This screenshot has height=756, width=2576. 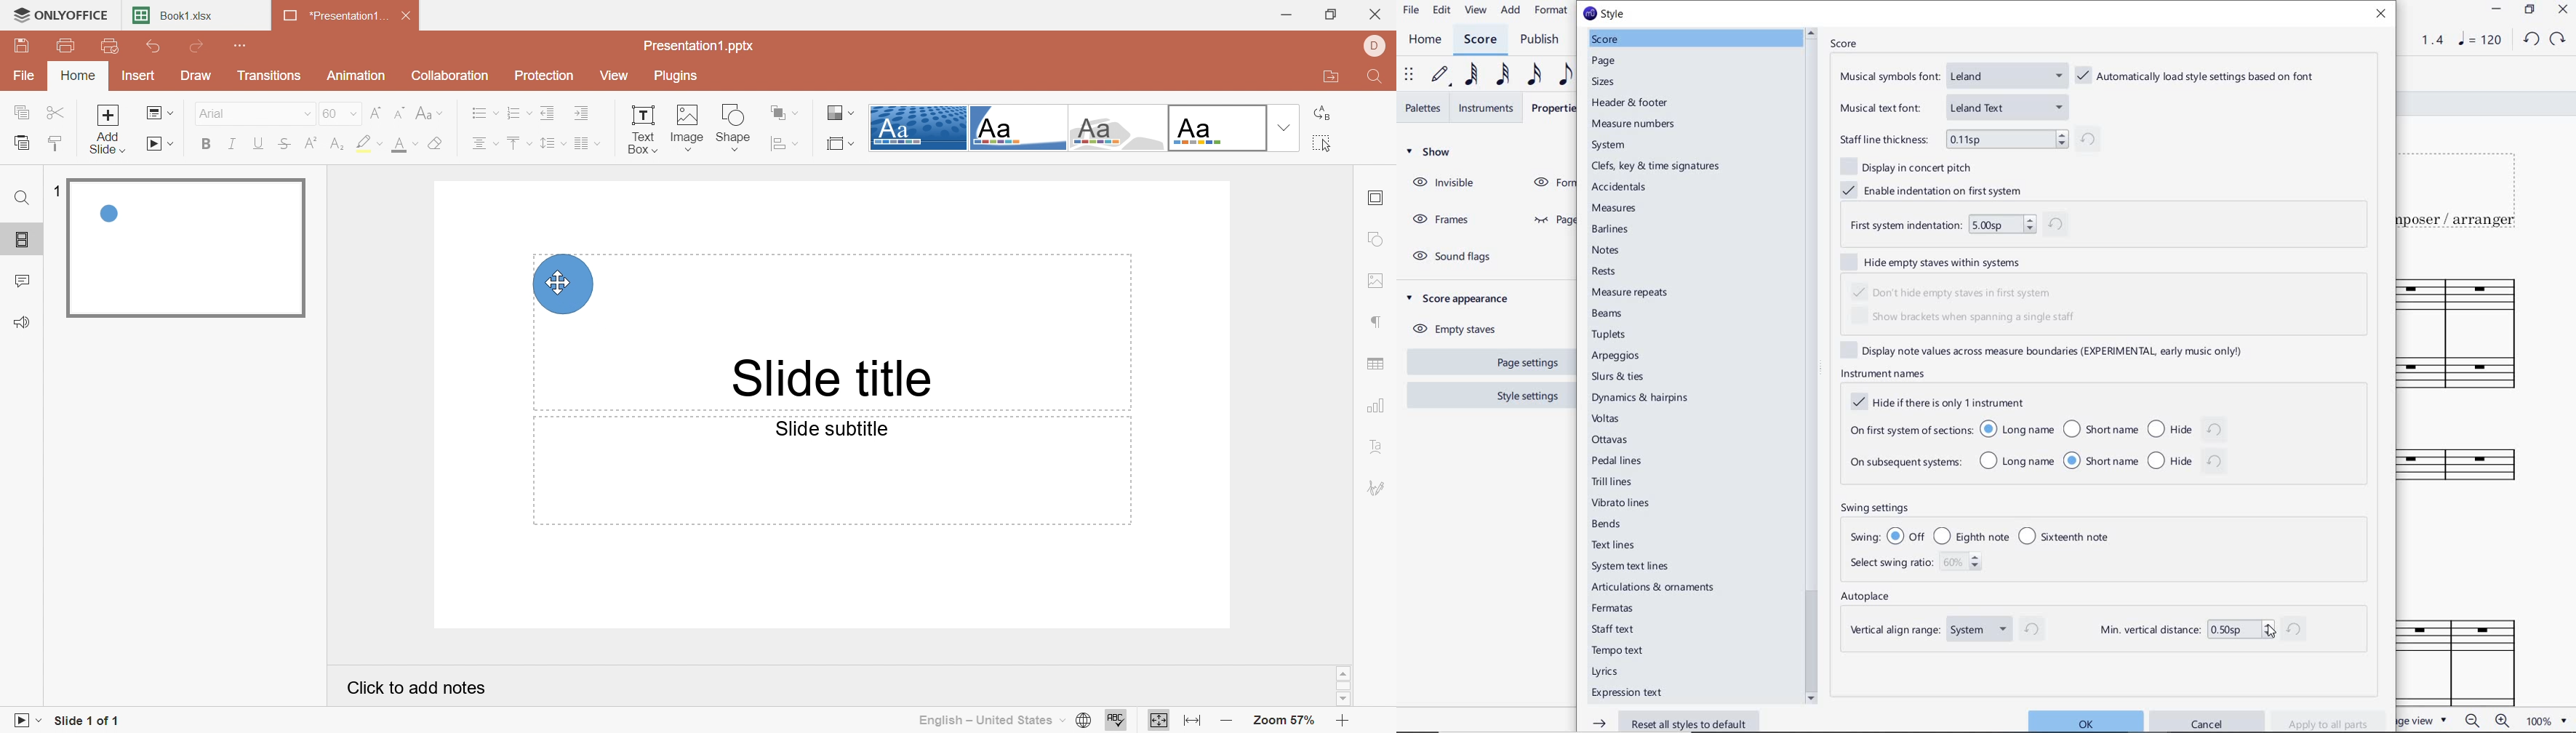 I want to click on measures, so click(x=1615, y=209).